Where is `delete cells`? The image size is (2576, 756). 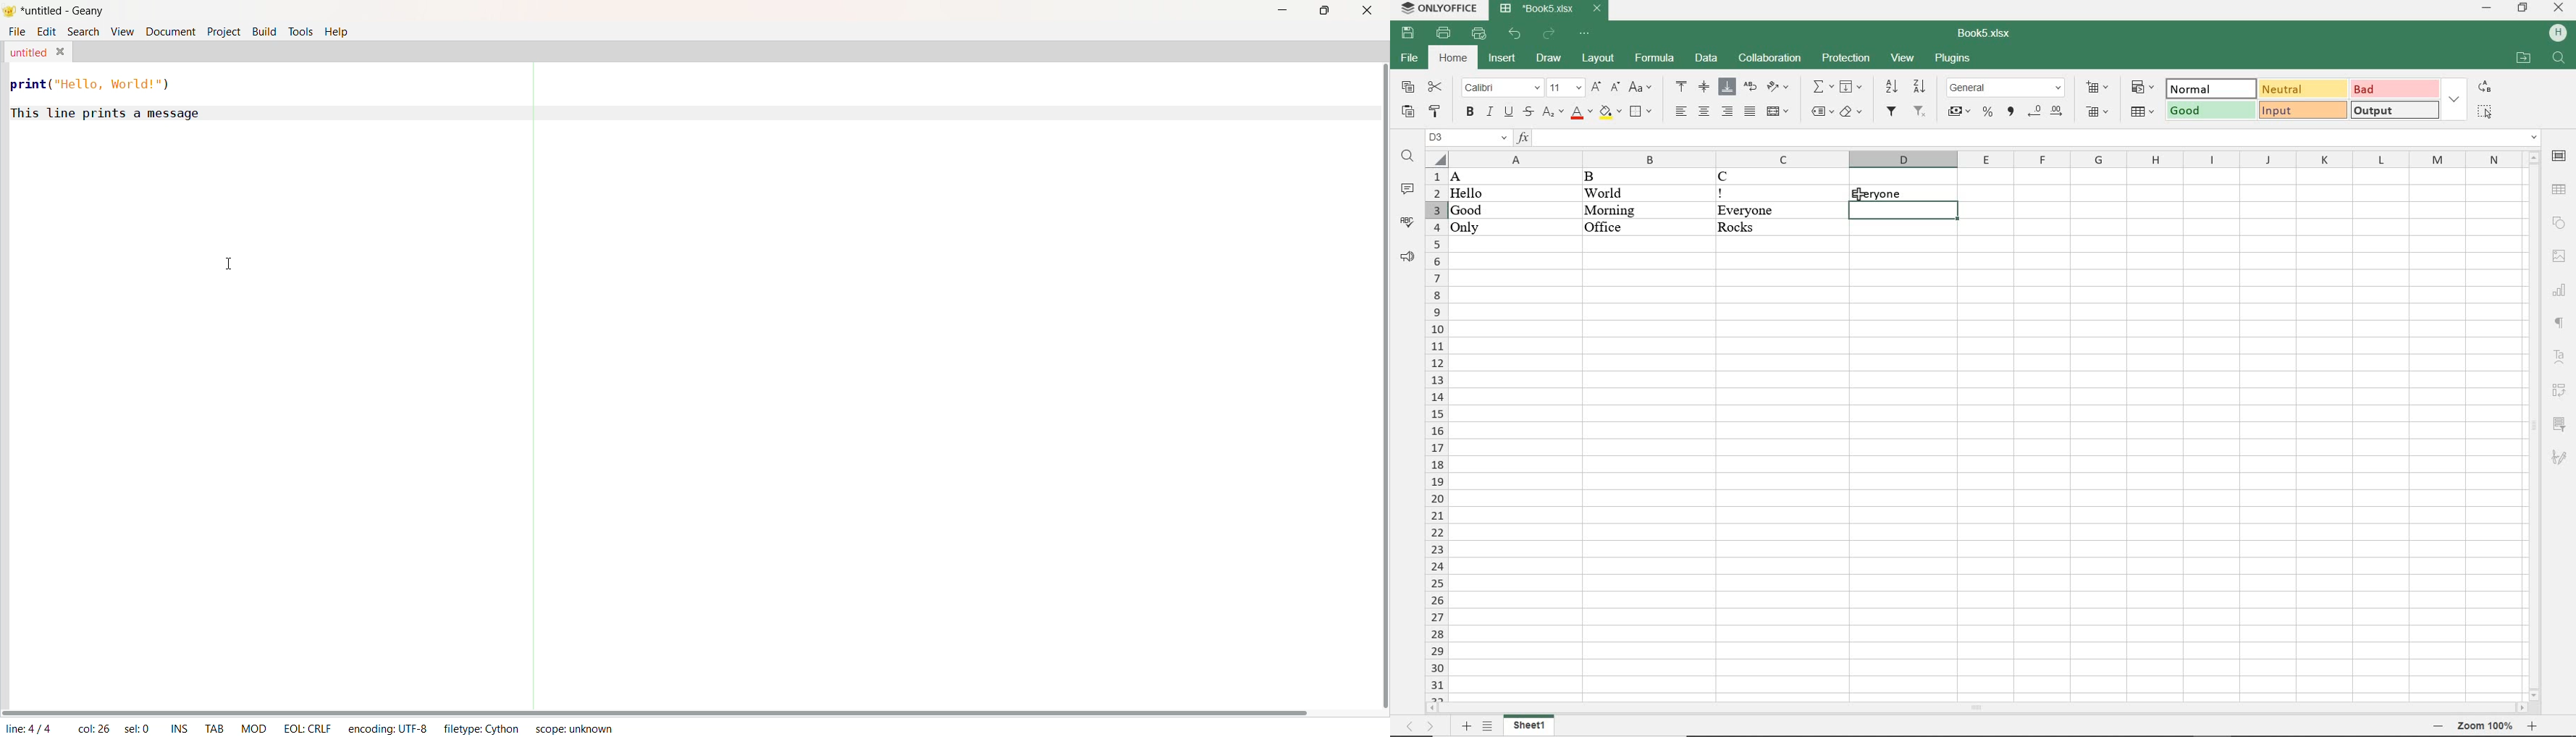 delete cells is located at coordinates (2100, 112).